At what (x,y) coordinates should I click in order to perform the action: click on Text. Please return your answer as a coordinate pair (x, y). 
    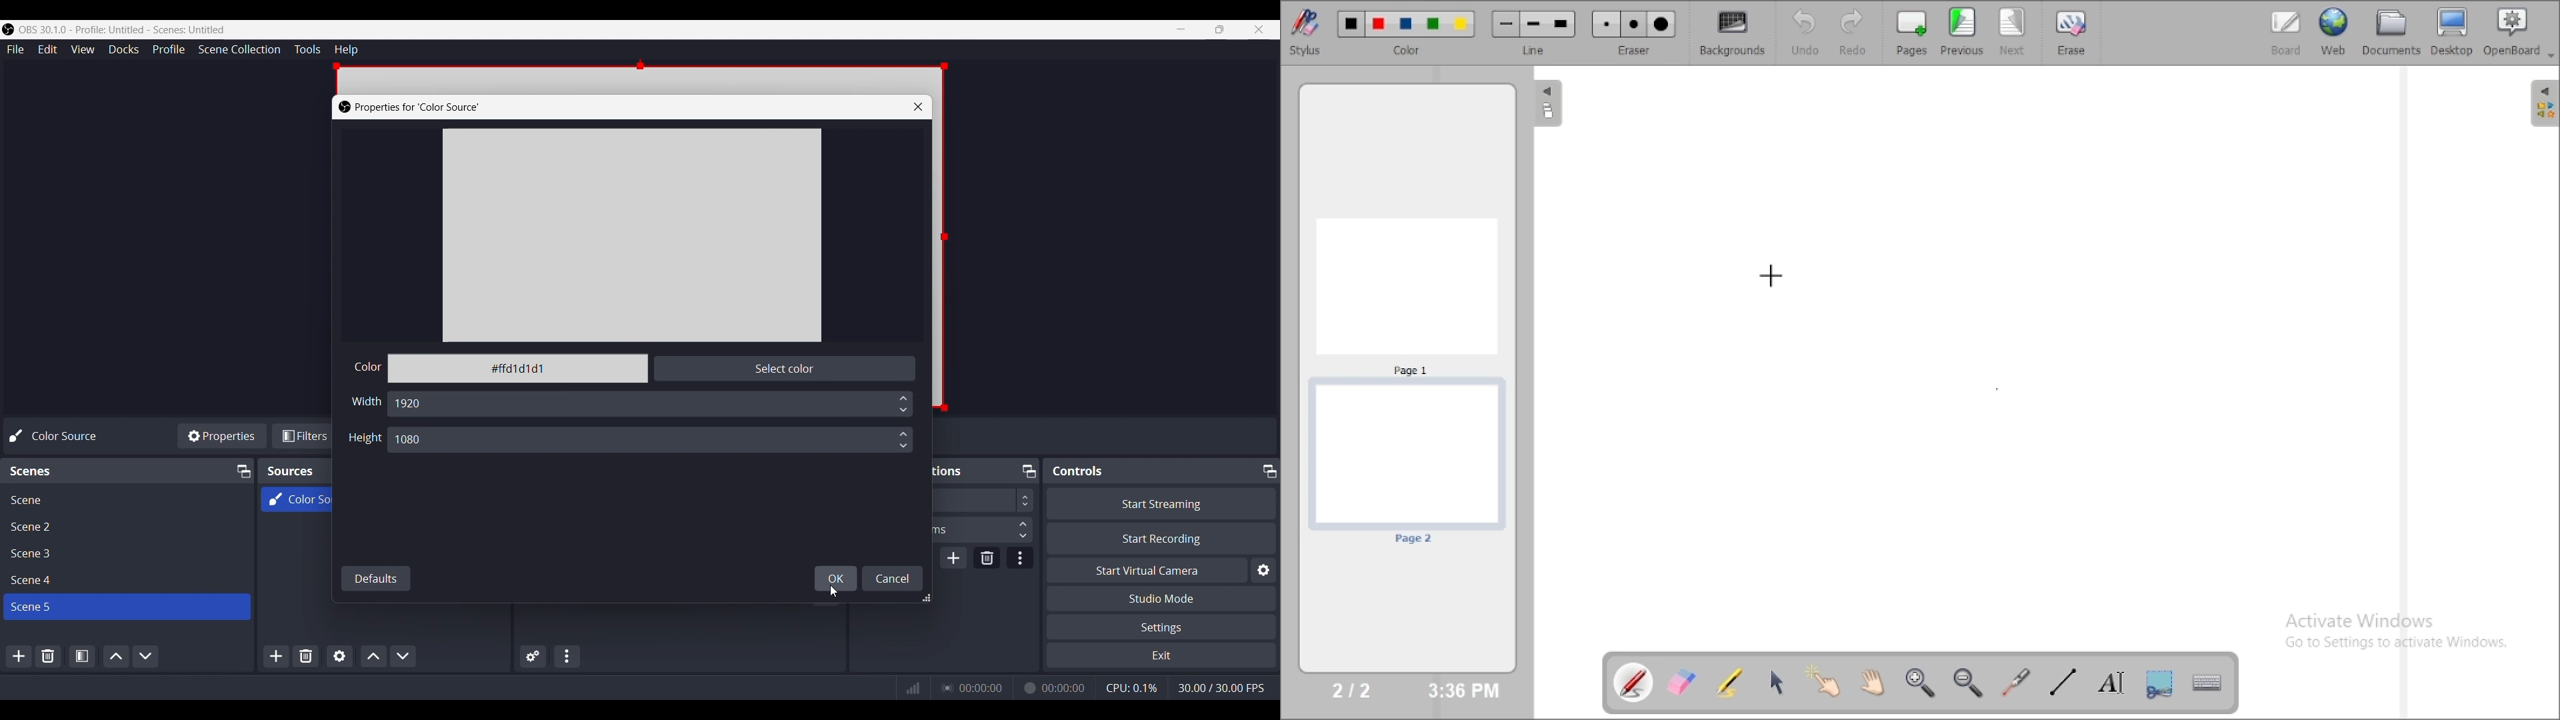
    Looking at the image, I should click on (412, 107).